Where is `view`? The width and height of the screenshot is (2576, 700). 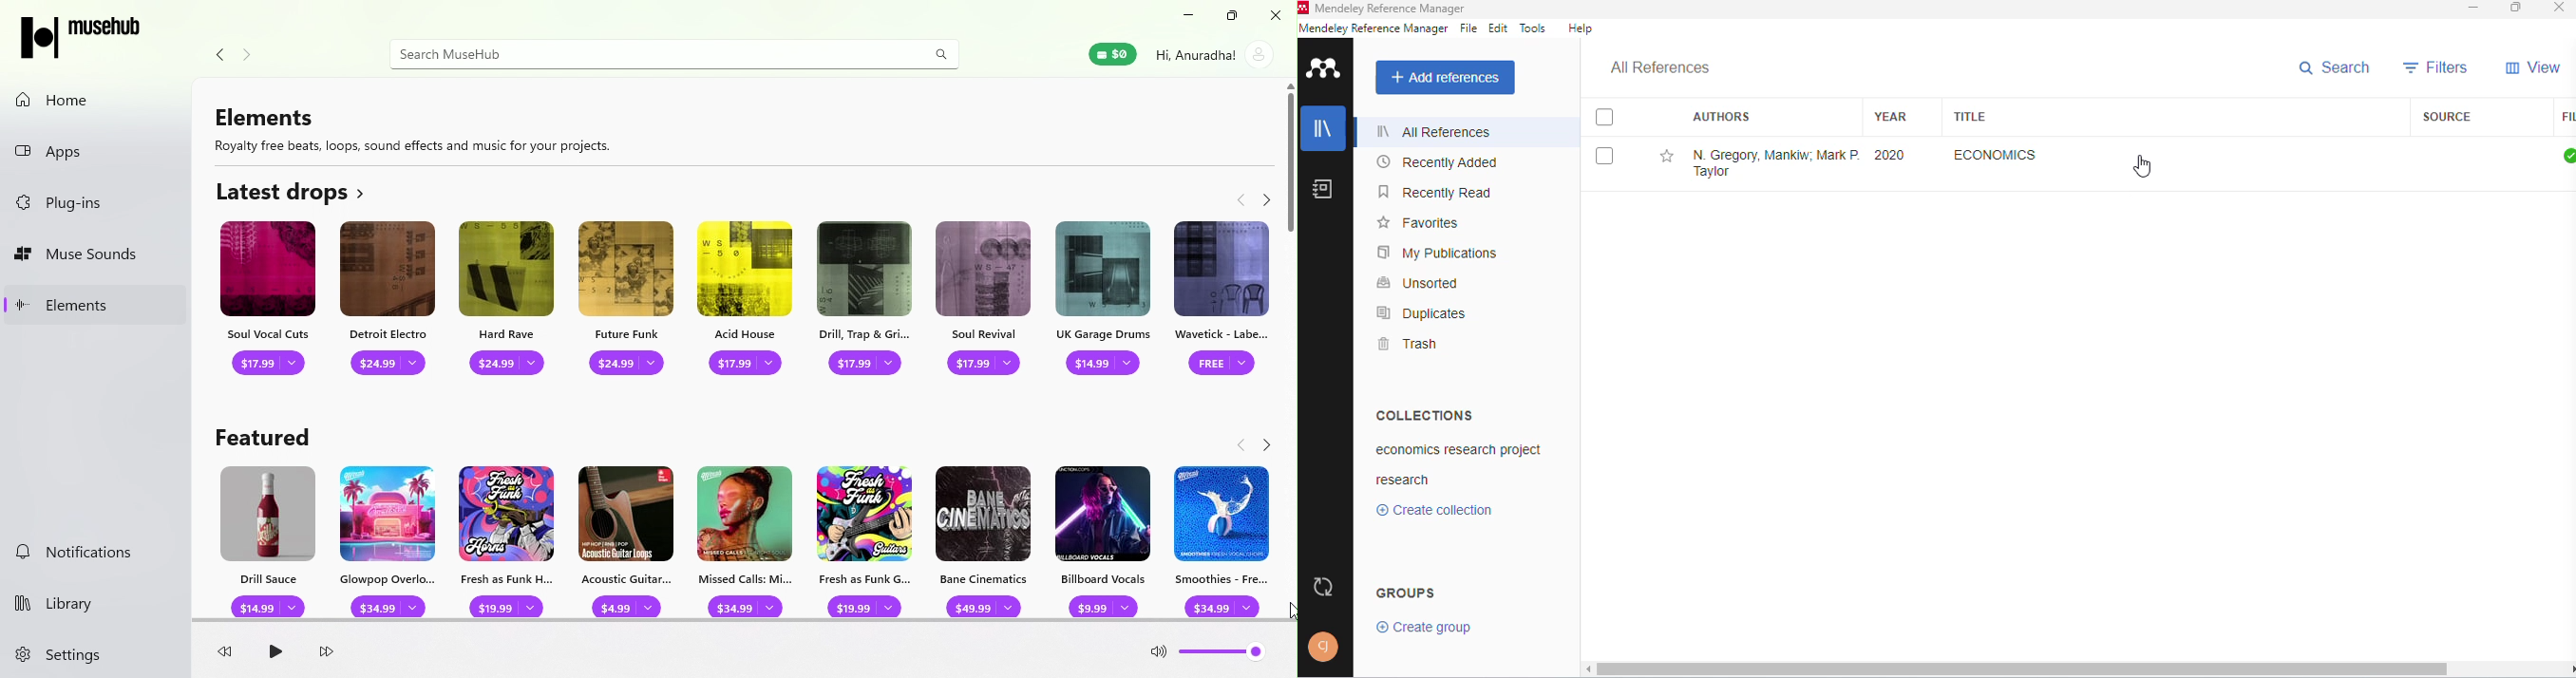 view is located at coordinates (2533, 68).